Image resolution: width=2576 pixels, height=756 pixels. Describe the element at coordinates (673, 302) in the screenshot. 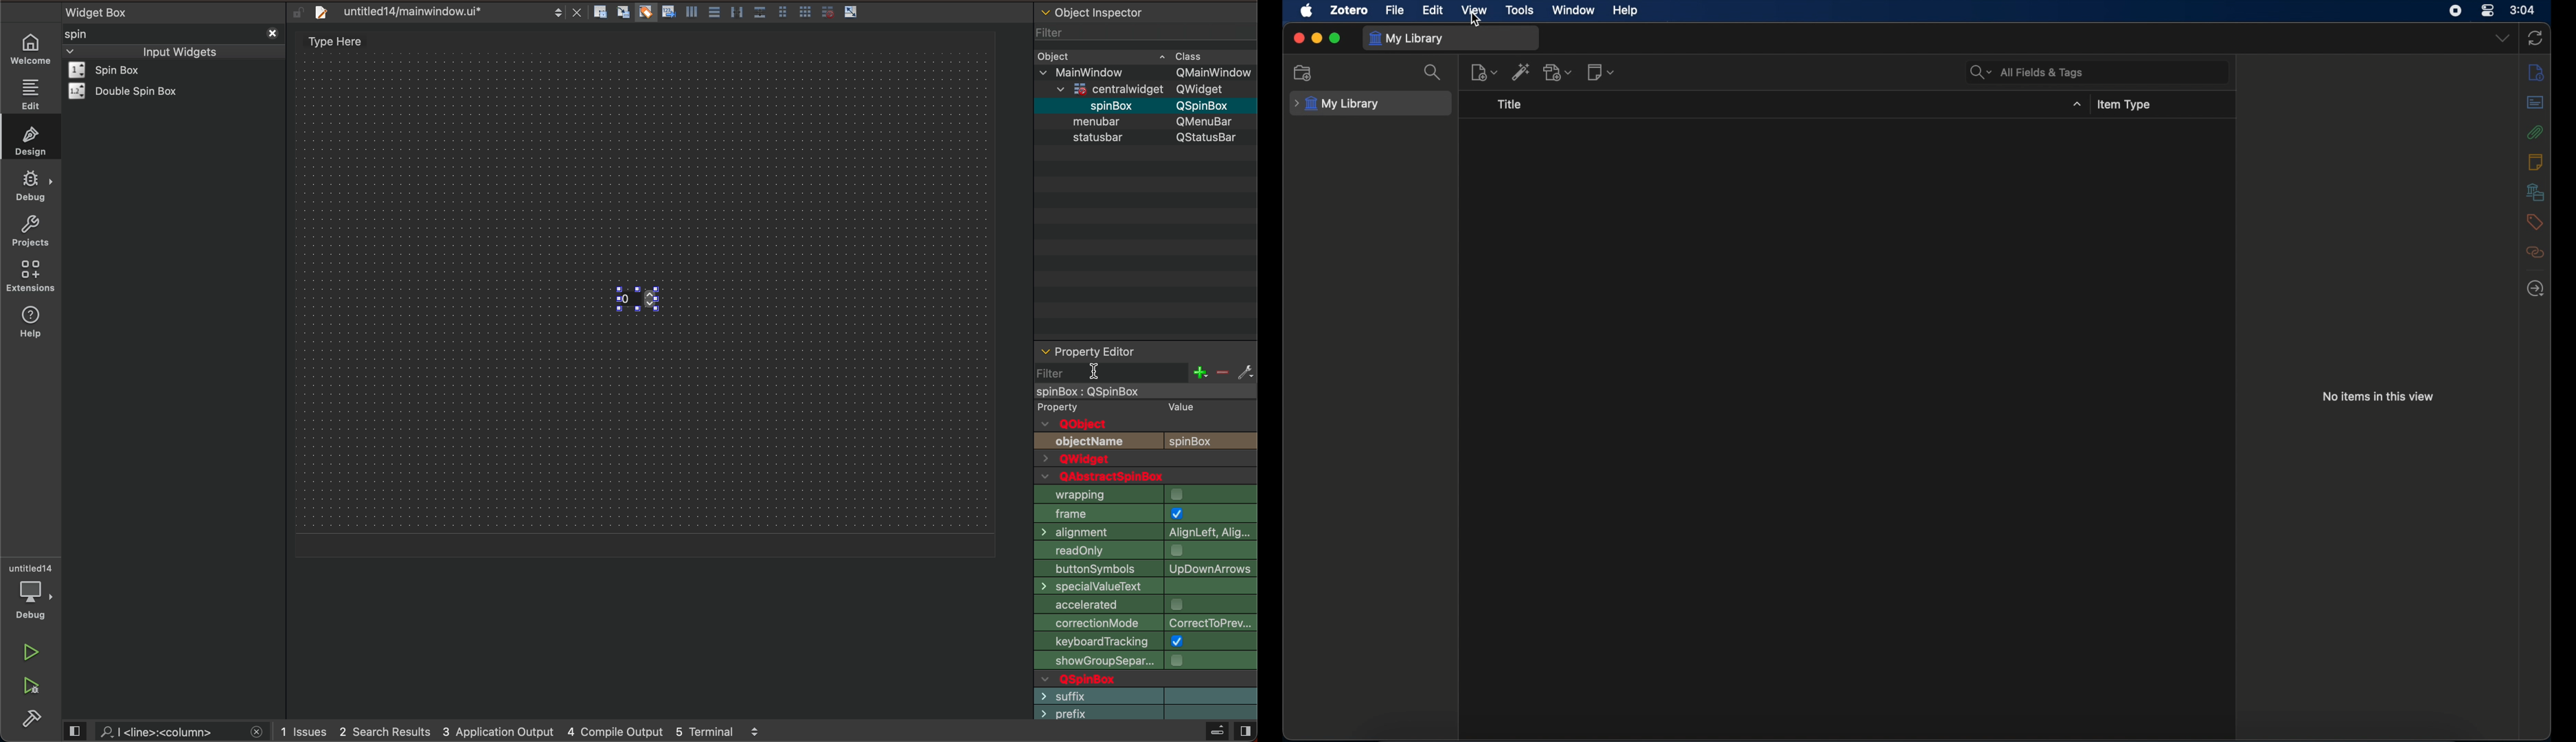

I see `spin box` at that location.